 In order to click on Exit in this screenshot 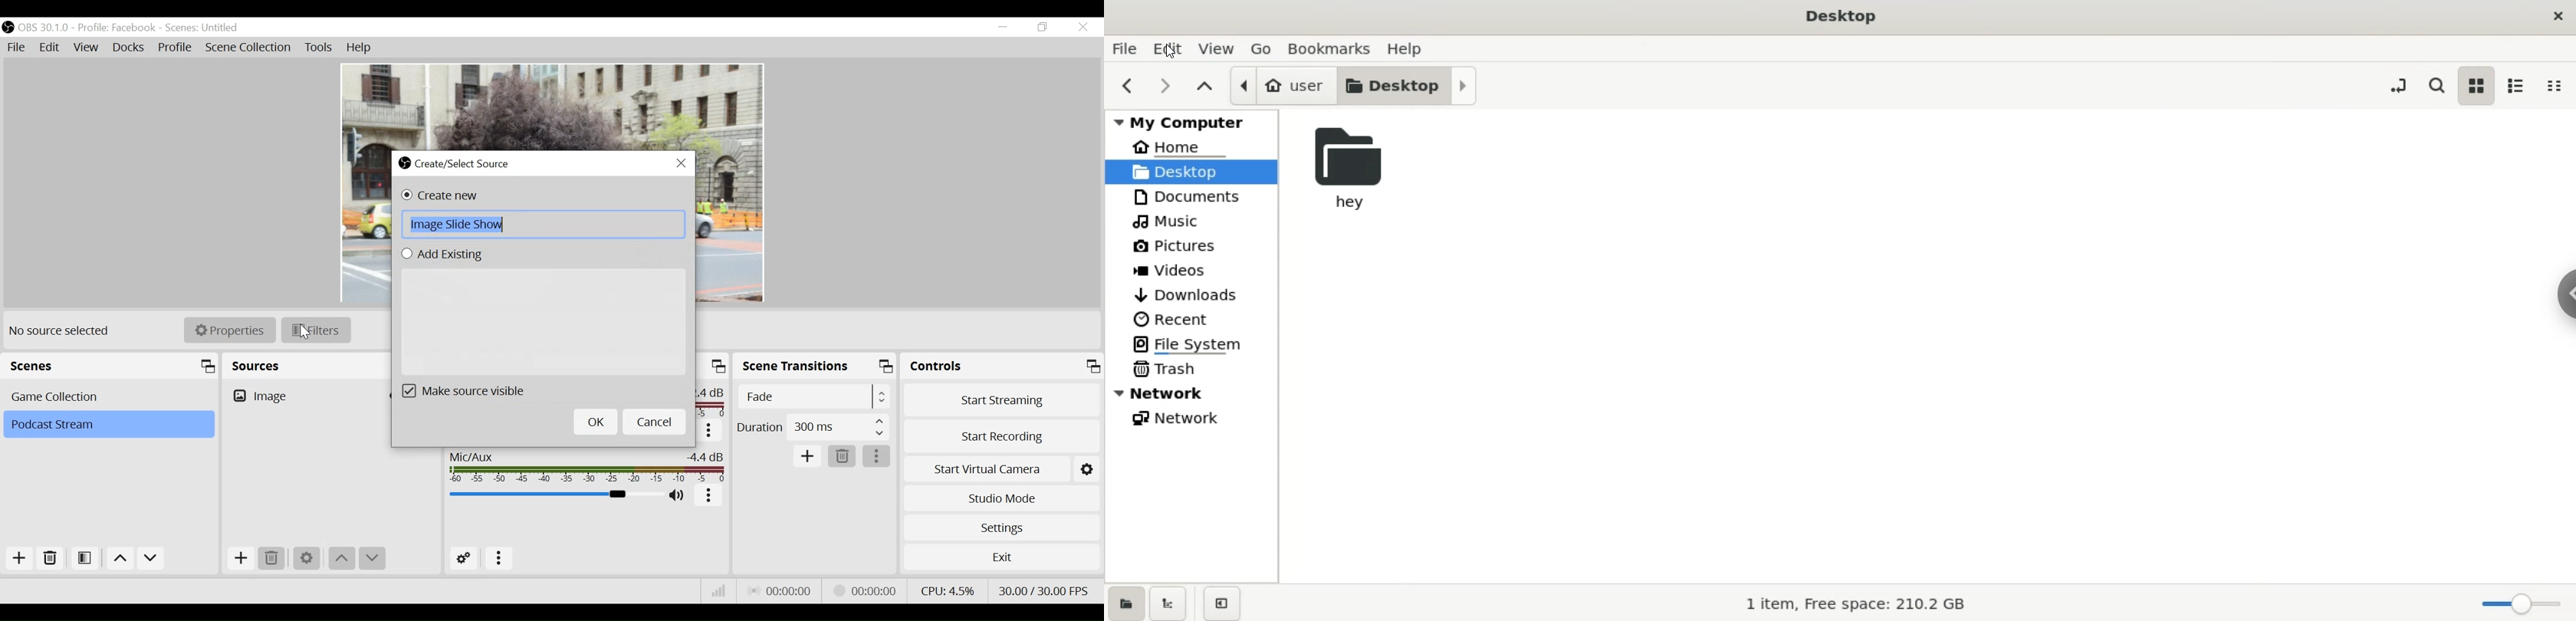, I will do `click(1002, 559)`.